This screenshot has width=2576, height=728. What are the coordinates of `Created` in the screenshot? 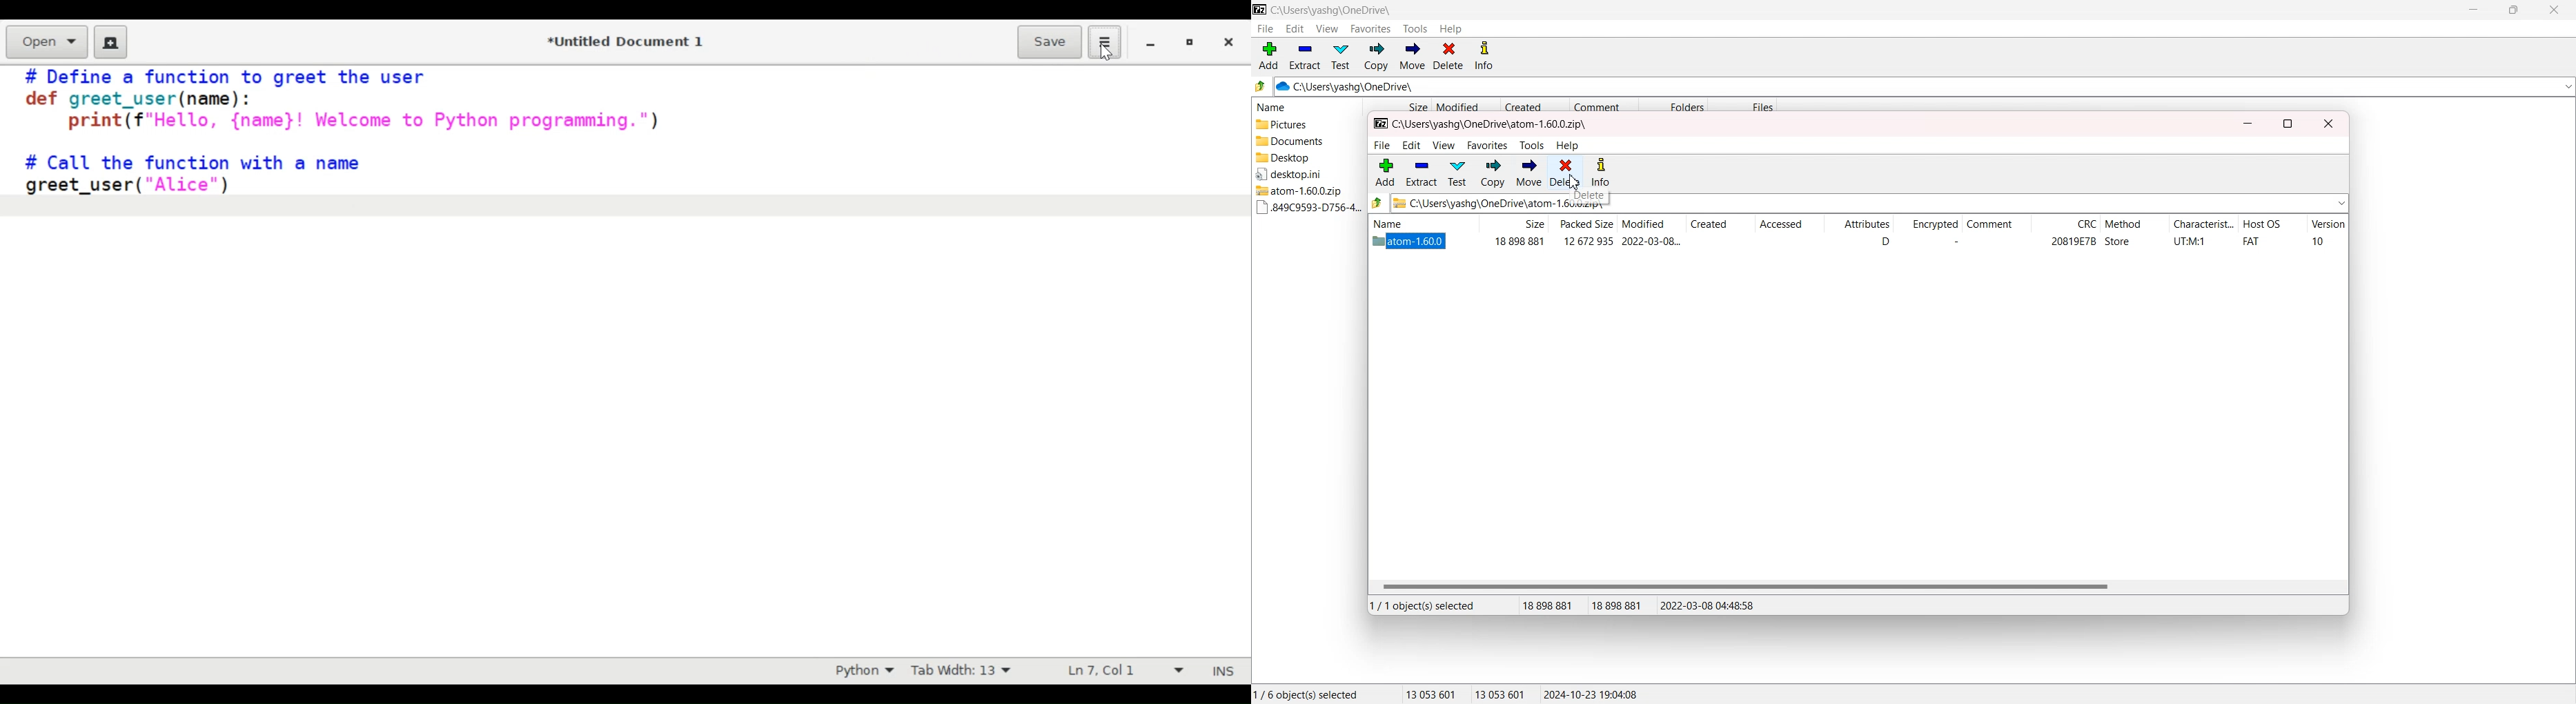 It's located at (1720, 225).